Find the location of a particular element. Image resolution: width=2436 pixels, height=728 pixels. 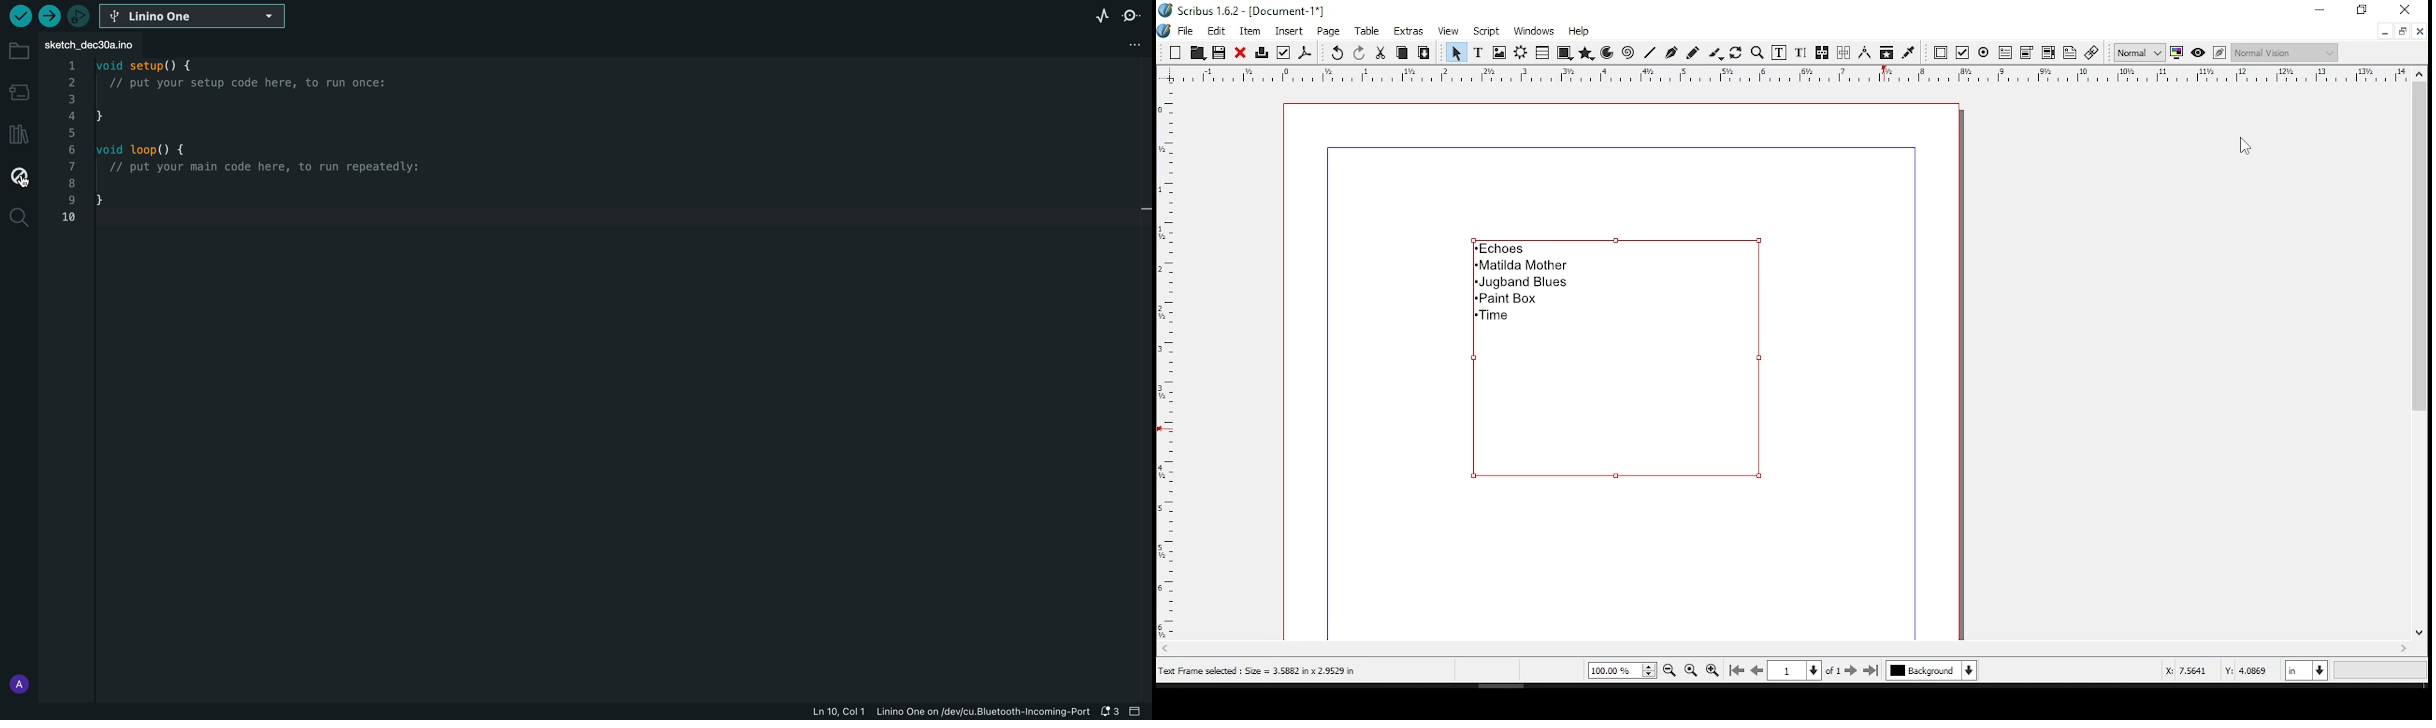

zoom in is located at coordinates (1711, 672).